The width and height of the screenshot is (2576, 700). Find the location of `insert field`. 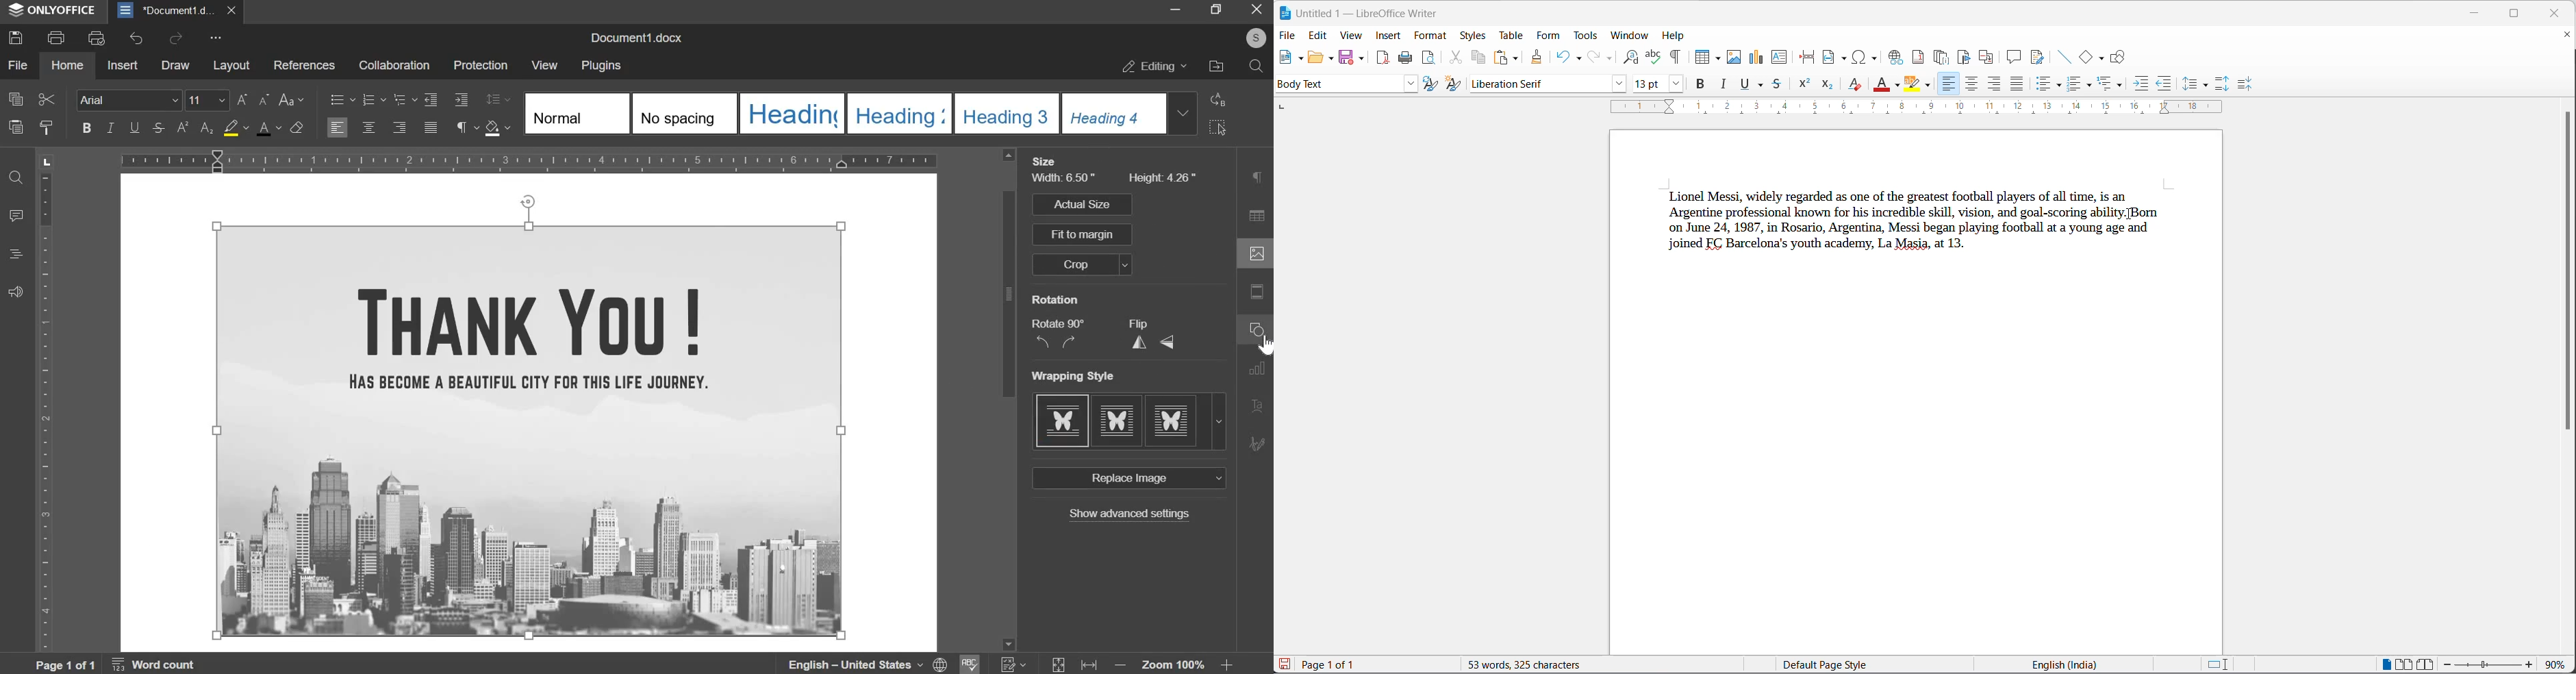

insert field is located at coordinates (1835, 58).